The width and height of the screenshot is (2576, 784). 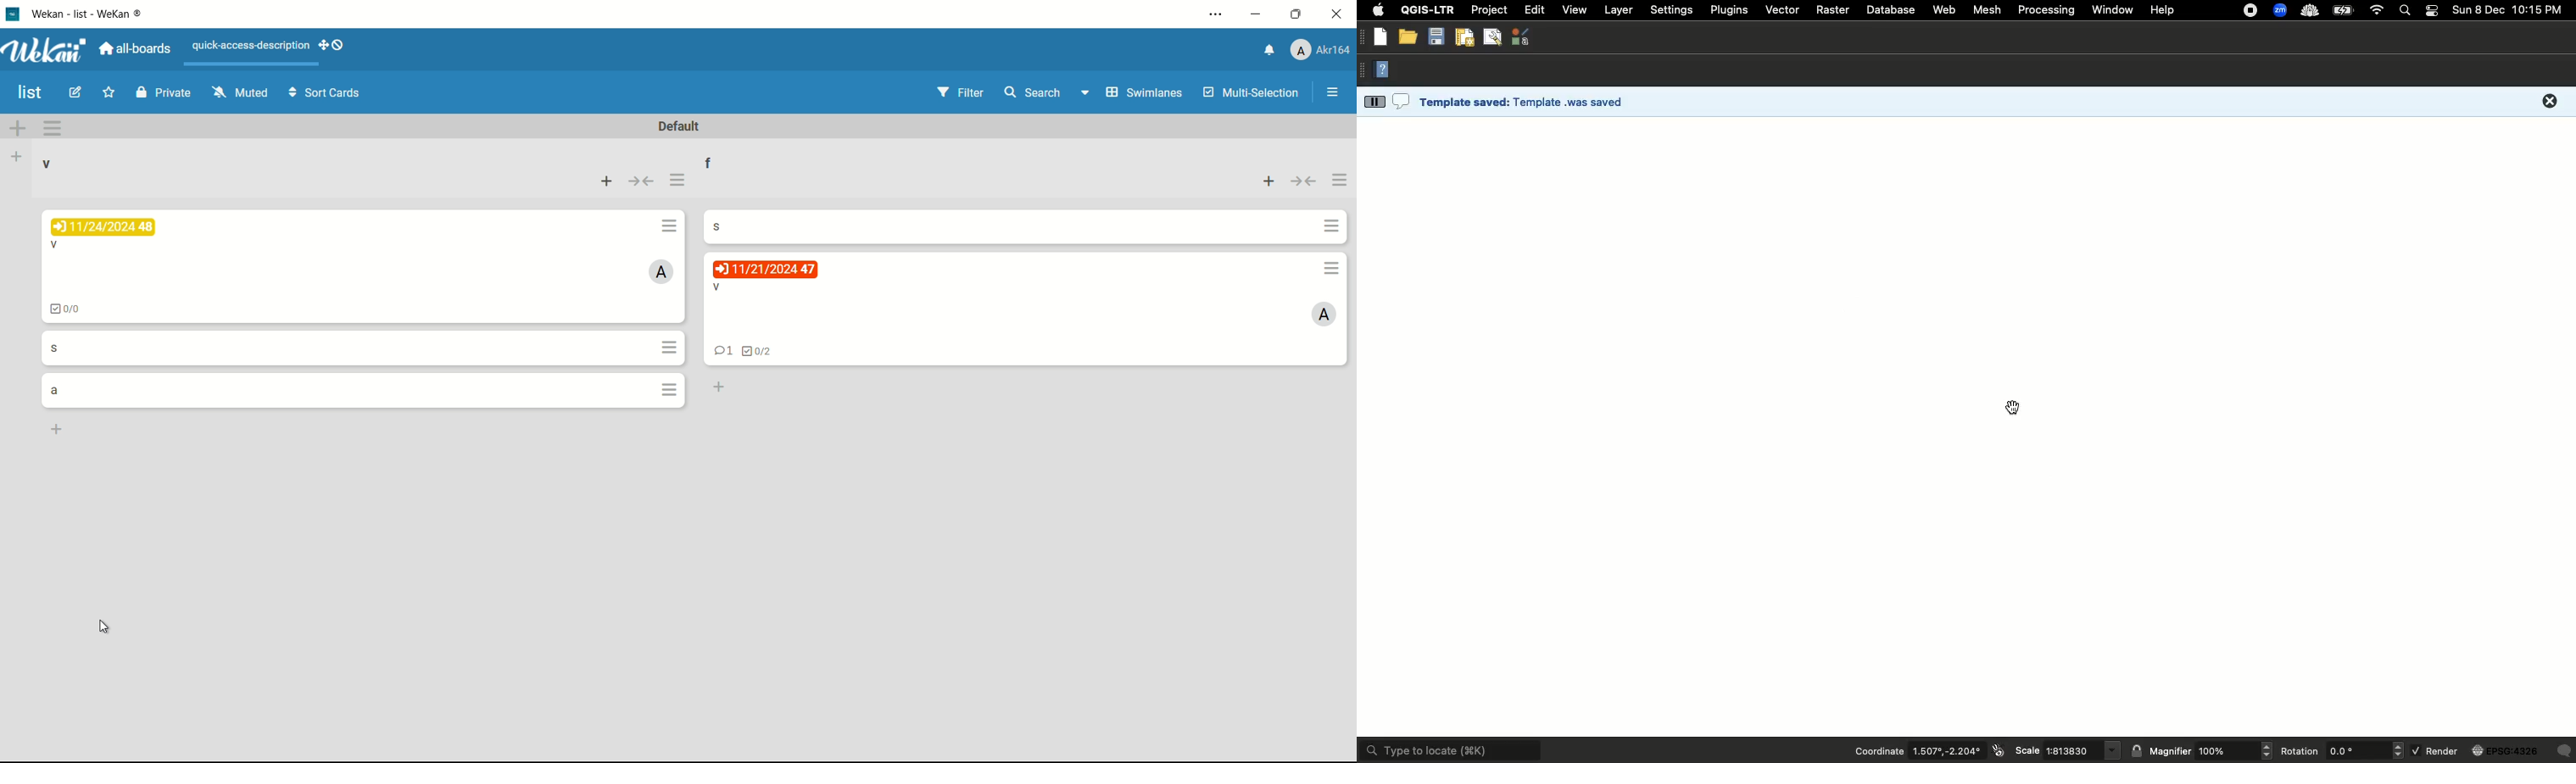 I want to click on rotation, so click(x=2367, y=750).